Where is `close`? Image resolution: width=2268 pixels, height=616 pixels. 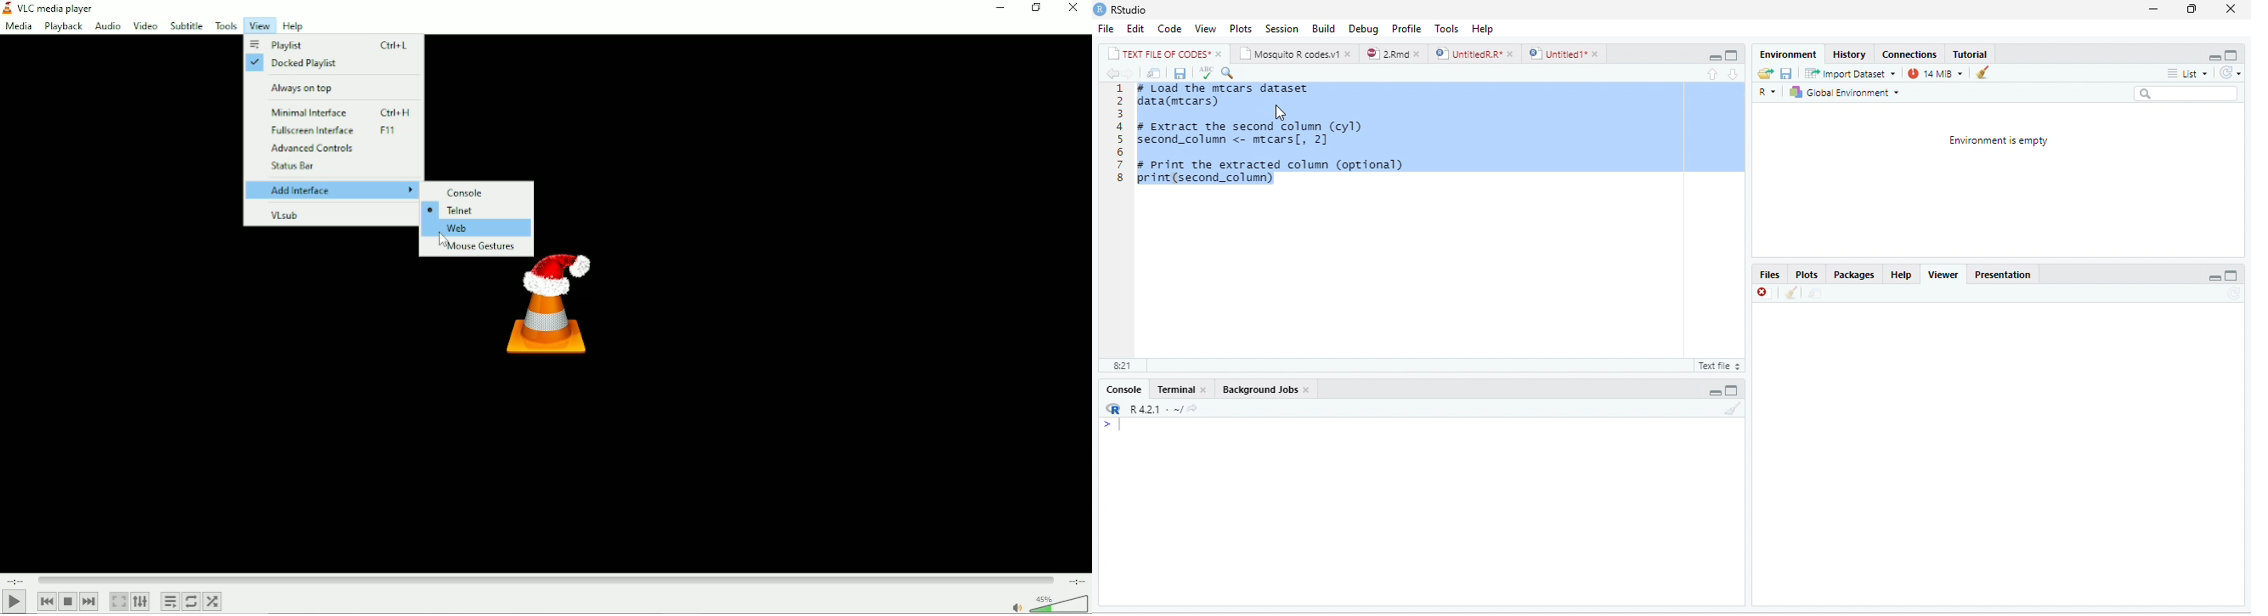
close is located at coordinates (1308, 389).